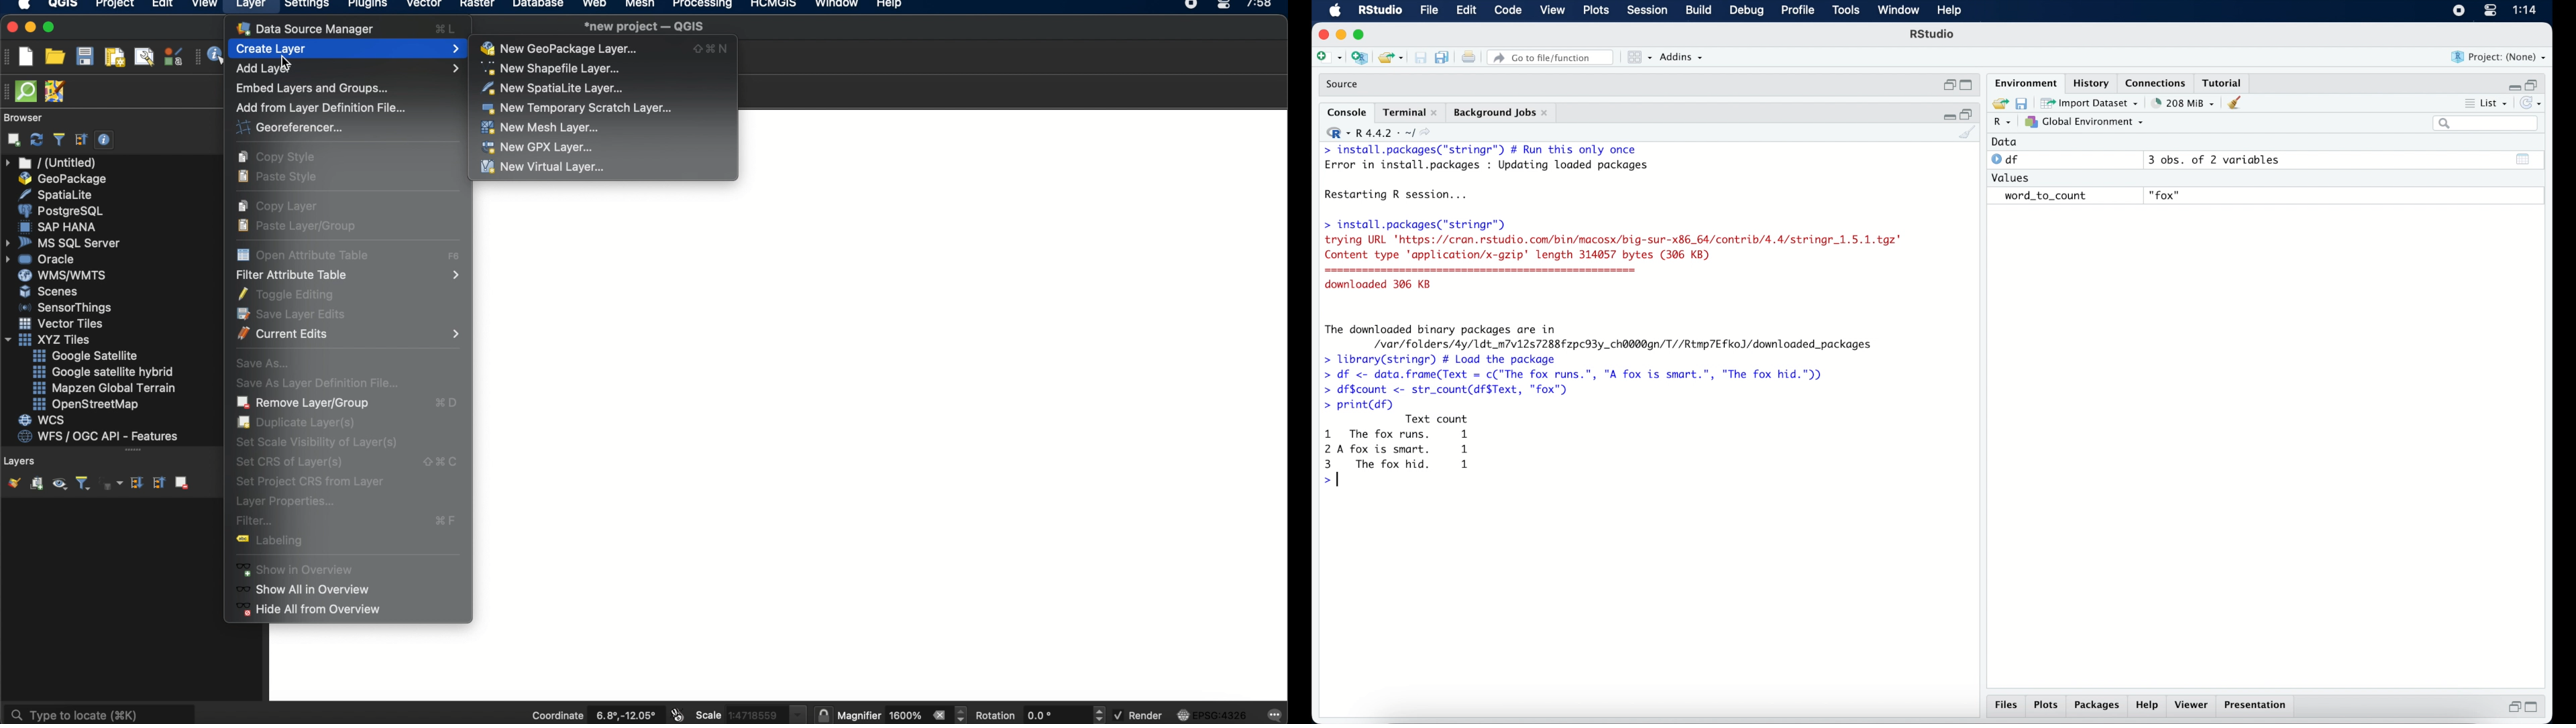 The height and width of the screenshot is (728, 2576). What do you see at coordinates (2534, 707) in the screenshot?
I see `maximize` at bounding box center [2534, 707].